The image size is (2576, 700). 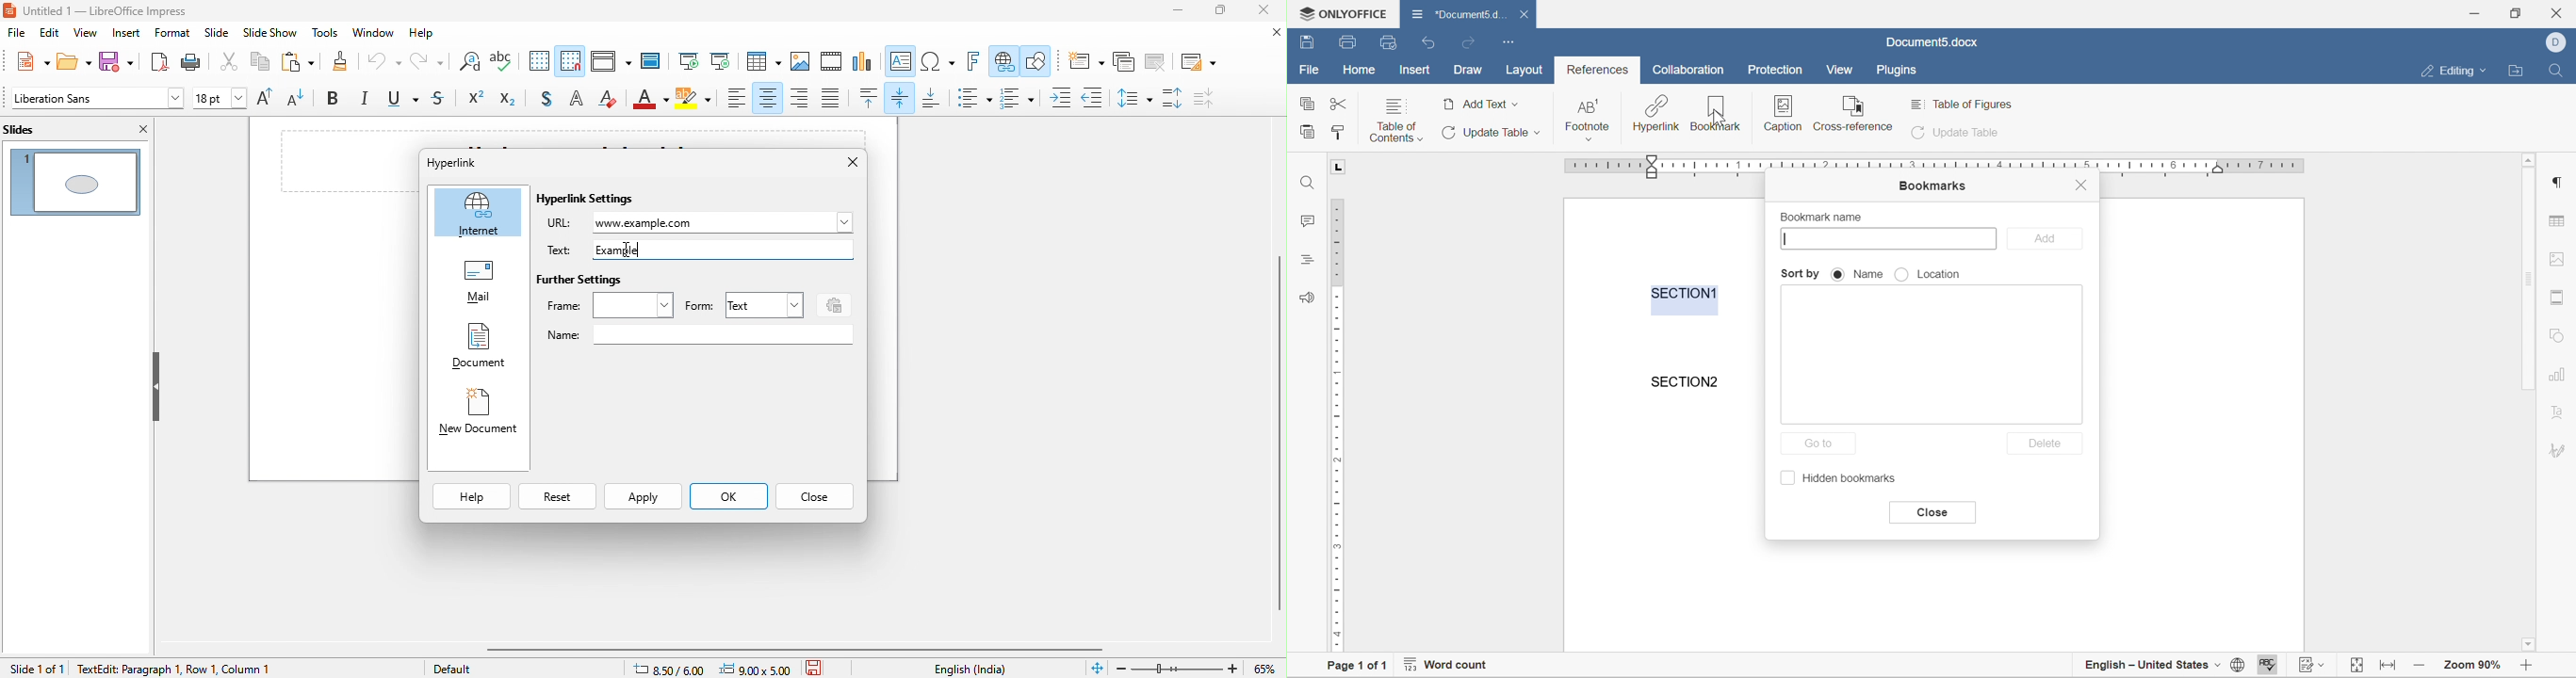 I want to click on superscript, so click(x=477, y=100).